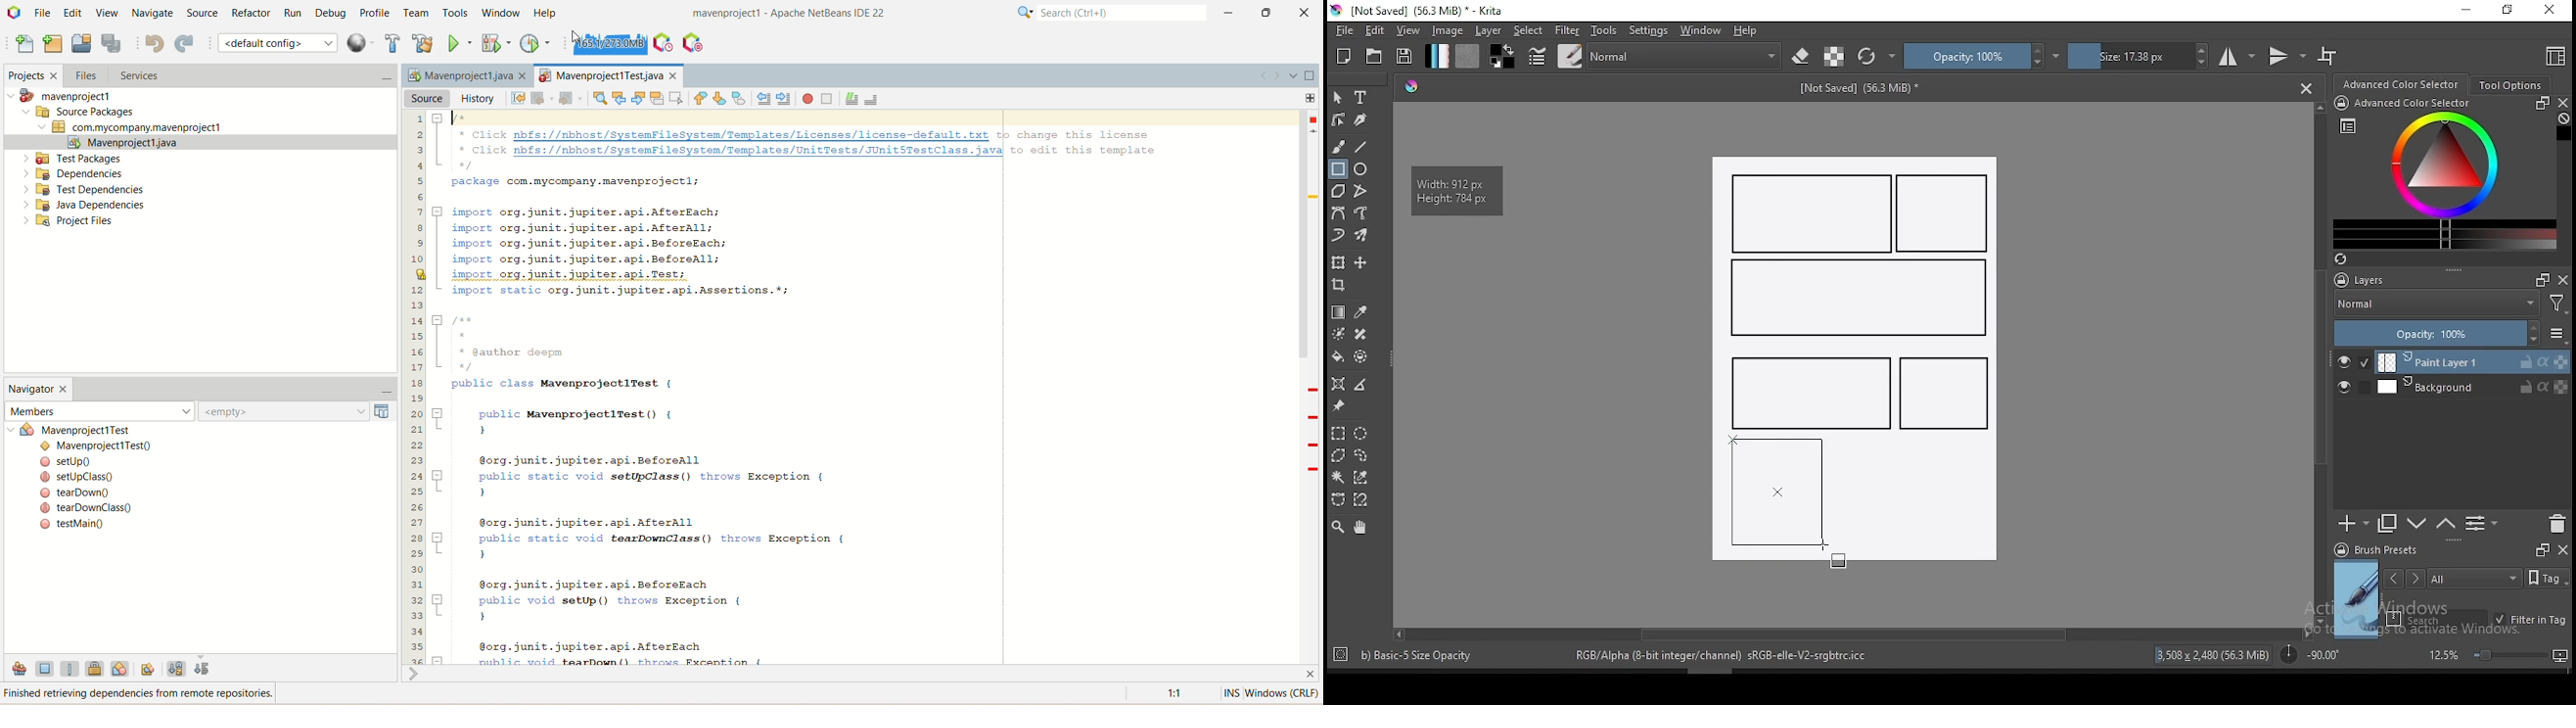  I want to click on size, so click(2139, 56).